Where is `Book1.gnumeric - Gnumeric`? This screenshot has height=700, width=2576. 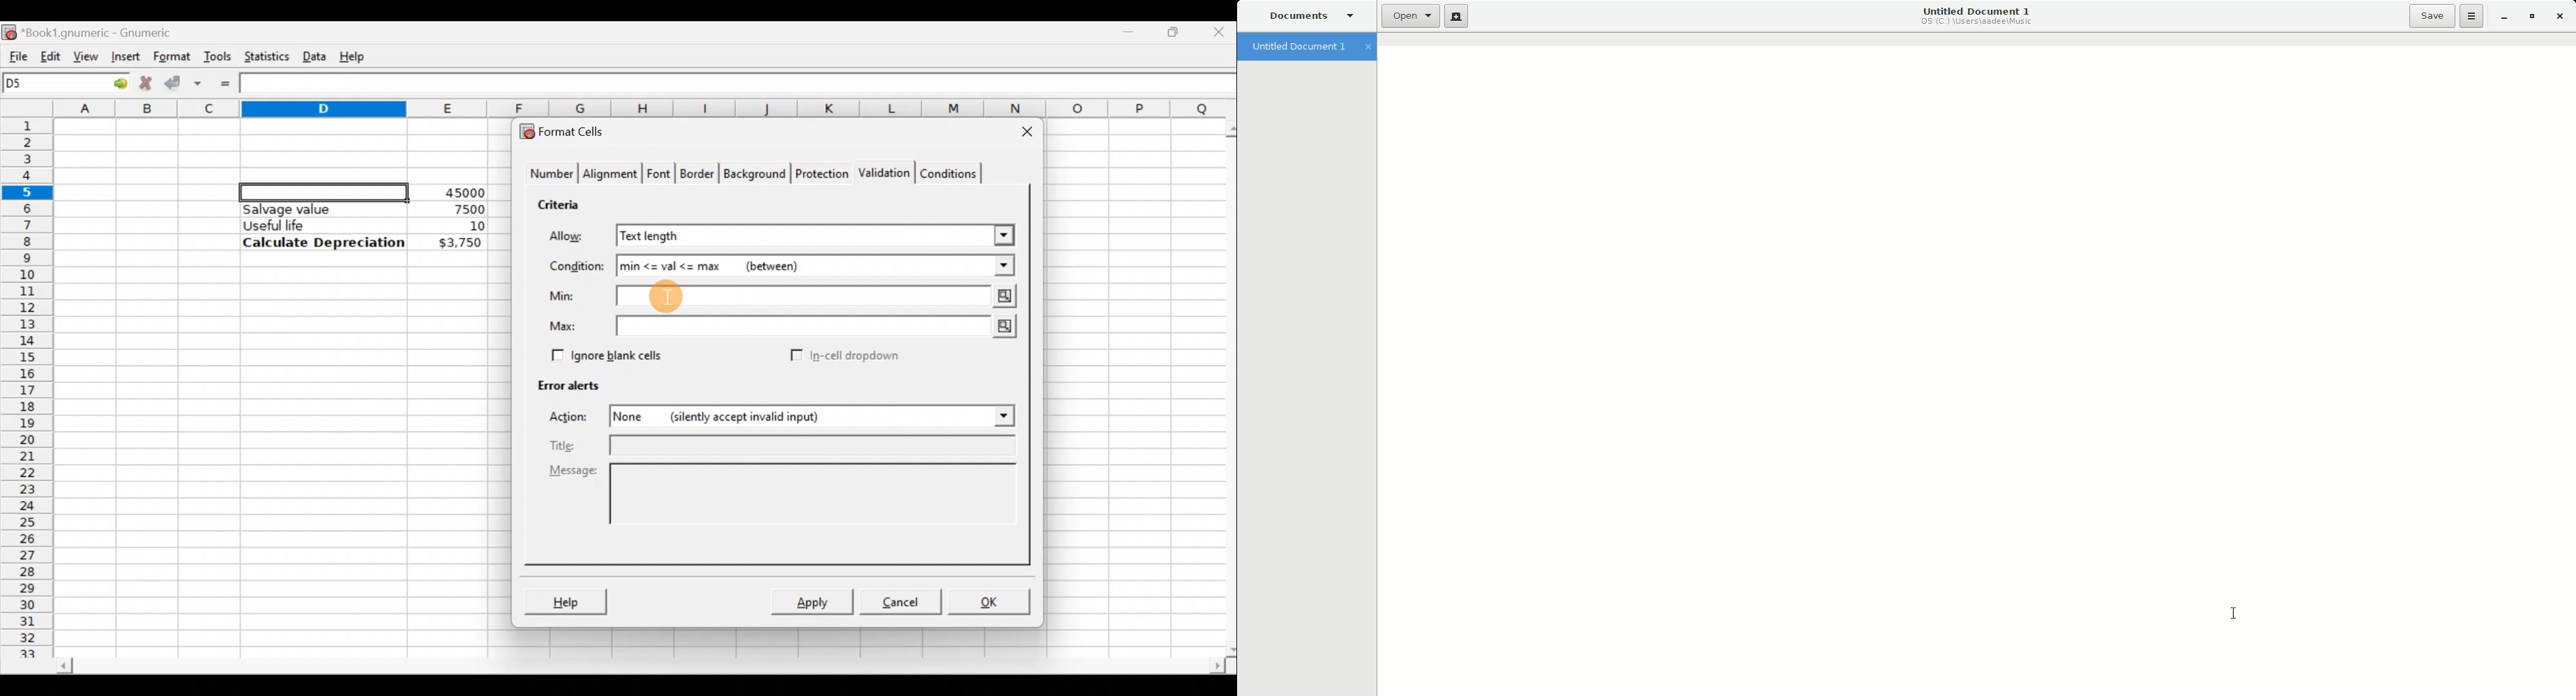
Book1.gnumeric - Gnumeric is located at coordinates (106, 32).